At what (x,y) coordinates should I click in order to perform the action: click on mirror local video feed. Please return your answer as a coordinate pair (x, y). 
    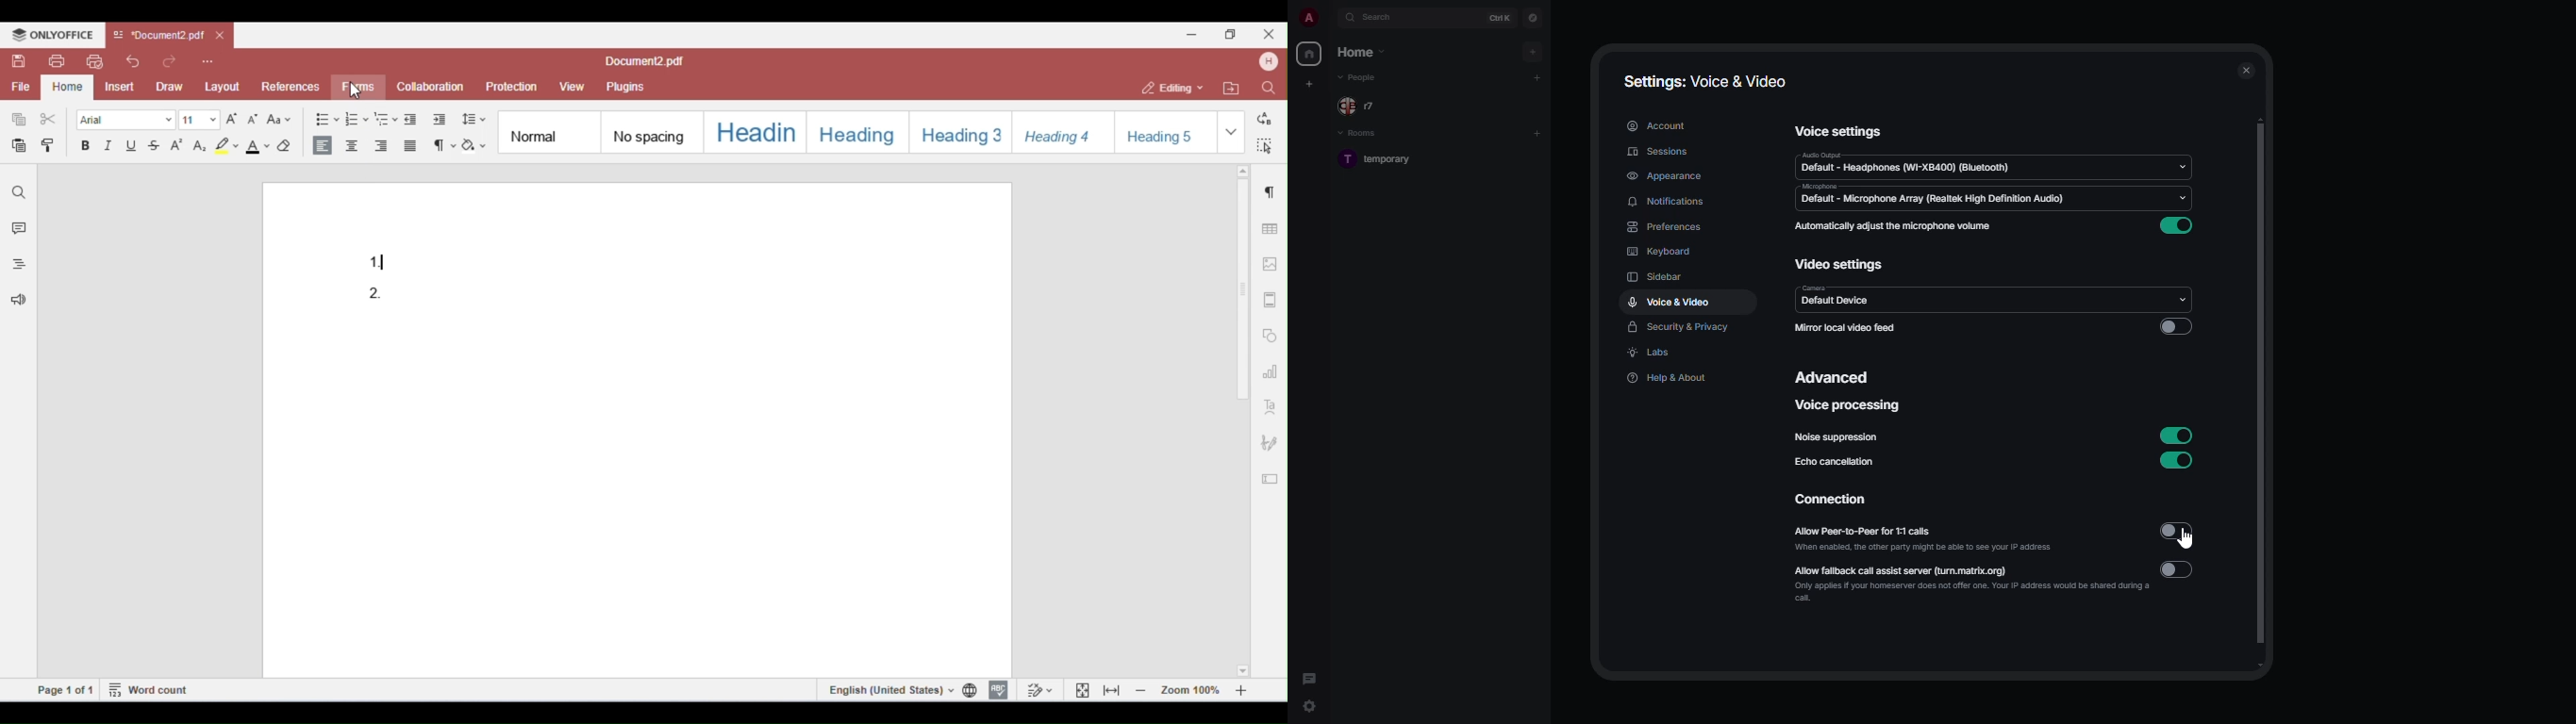
    Looking at the image, I should click on (1849, 328).